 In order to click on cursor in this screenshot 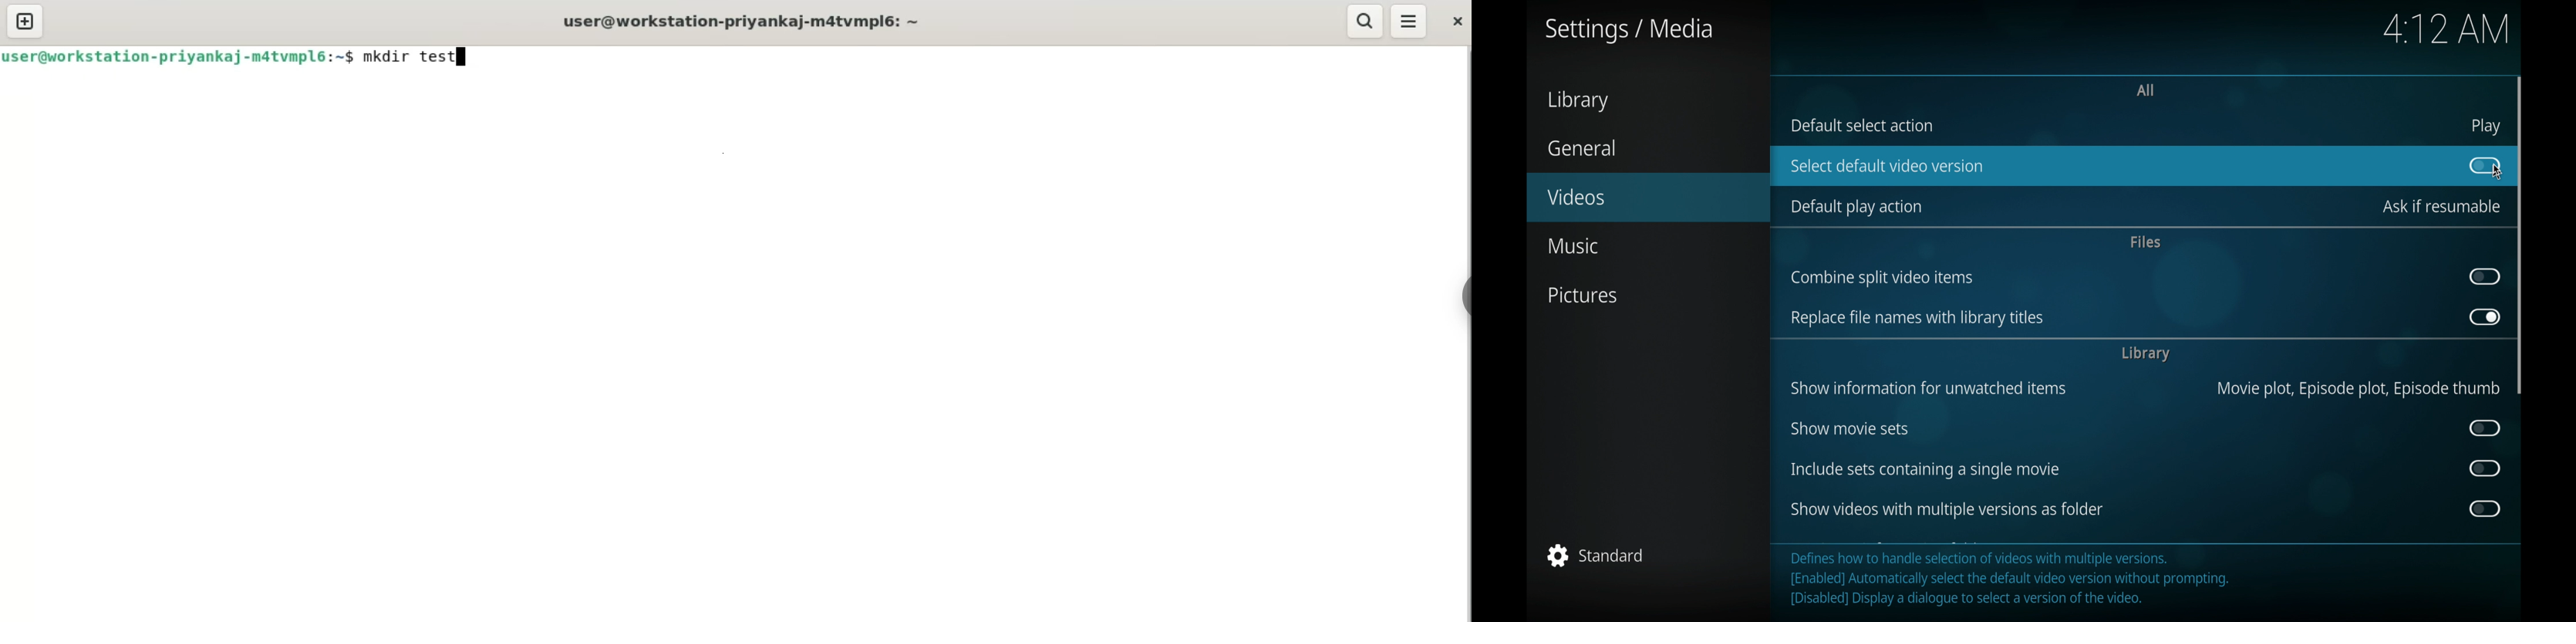, I will do `click(2502, 172)`.